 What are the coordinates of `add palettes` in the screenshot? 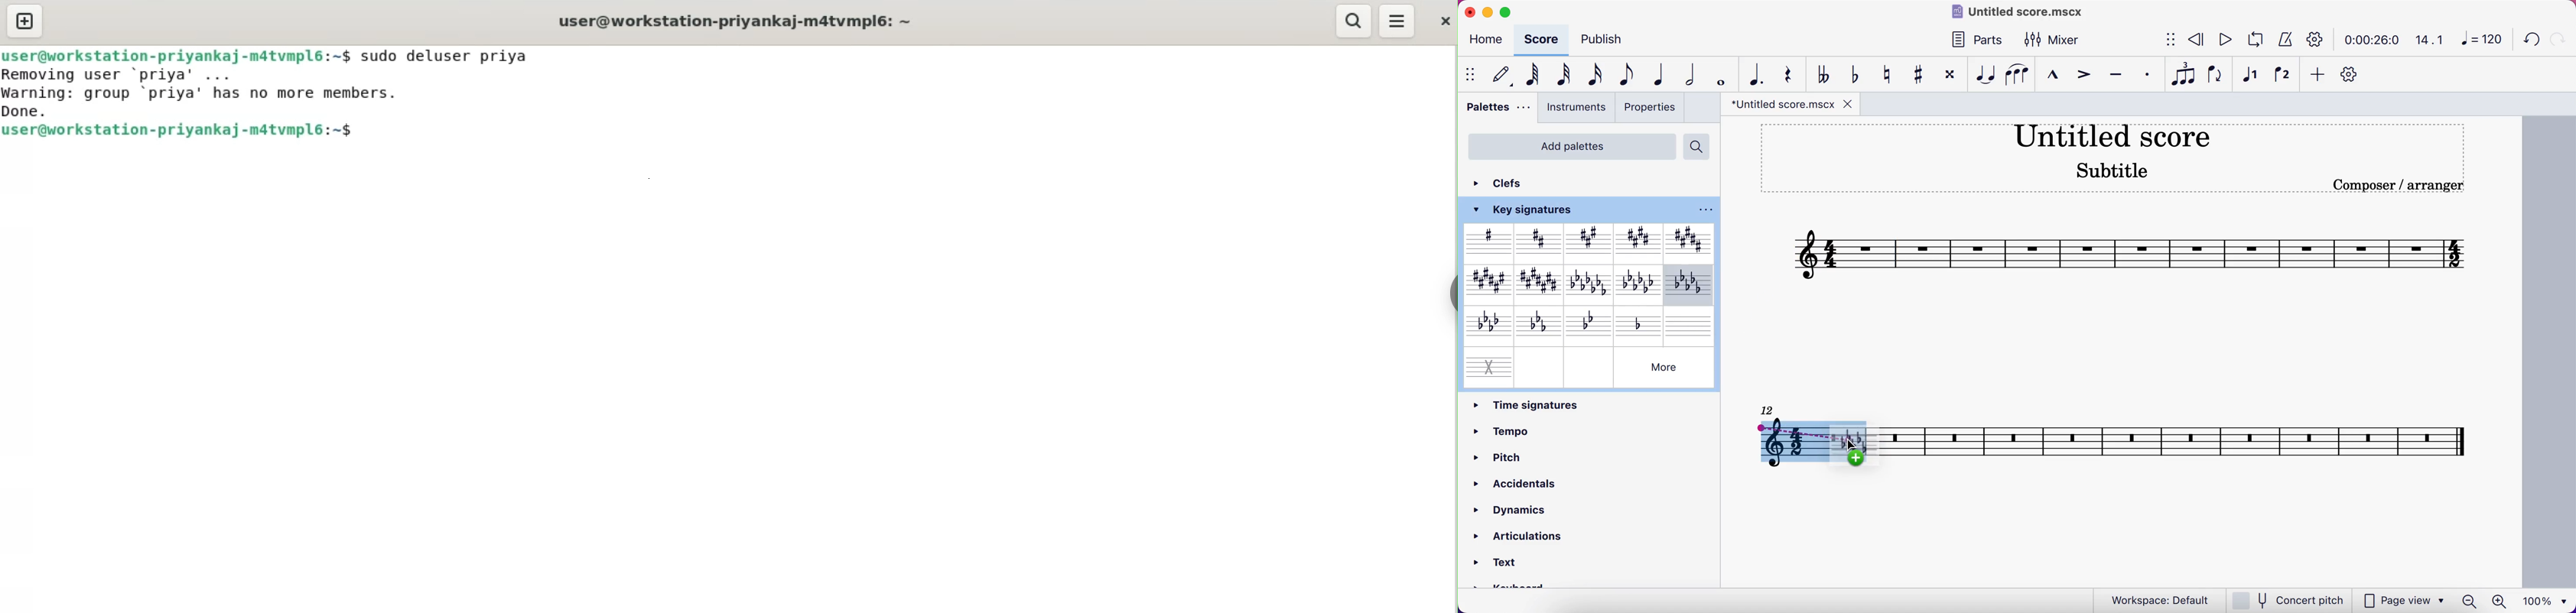 It's located at (1570, 145).